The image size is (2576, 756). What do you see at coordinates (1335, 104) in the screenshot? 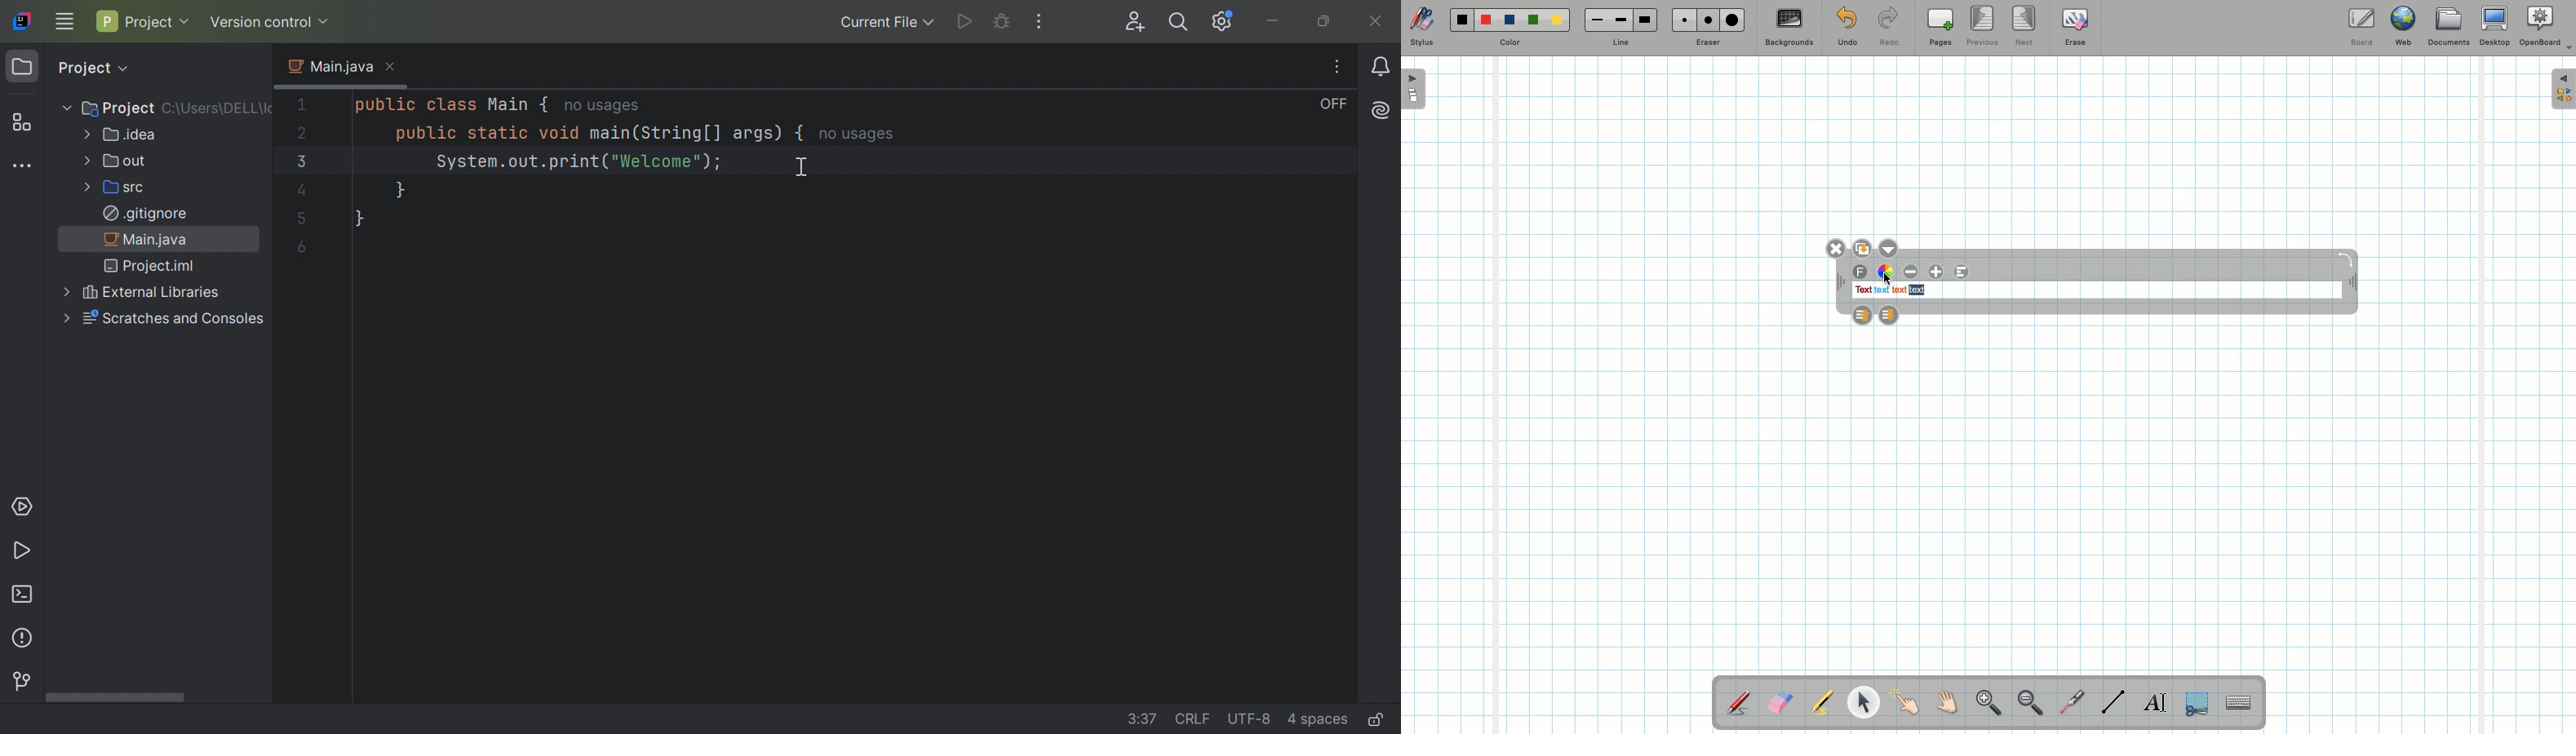
I see `OFF` at bounding box center [1335, 104].